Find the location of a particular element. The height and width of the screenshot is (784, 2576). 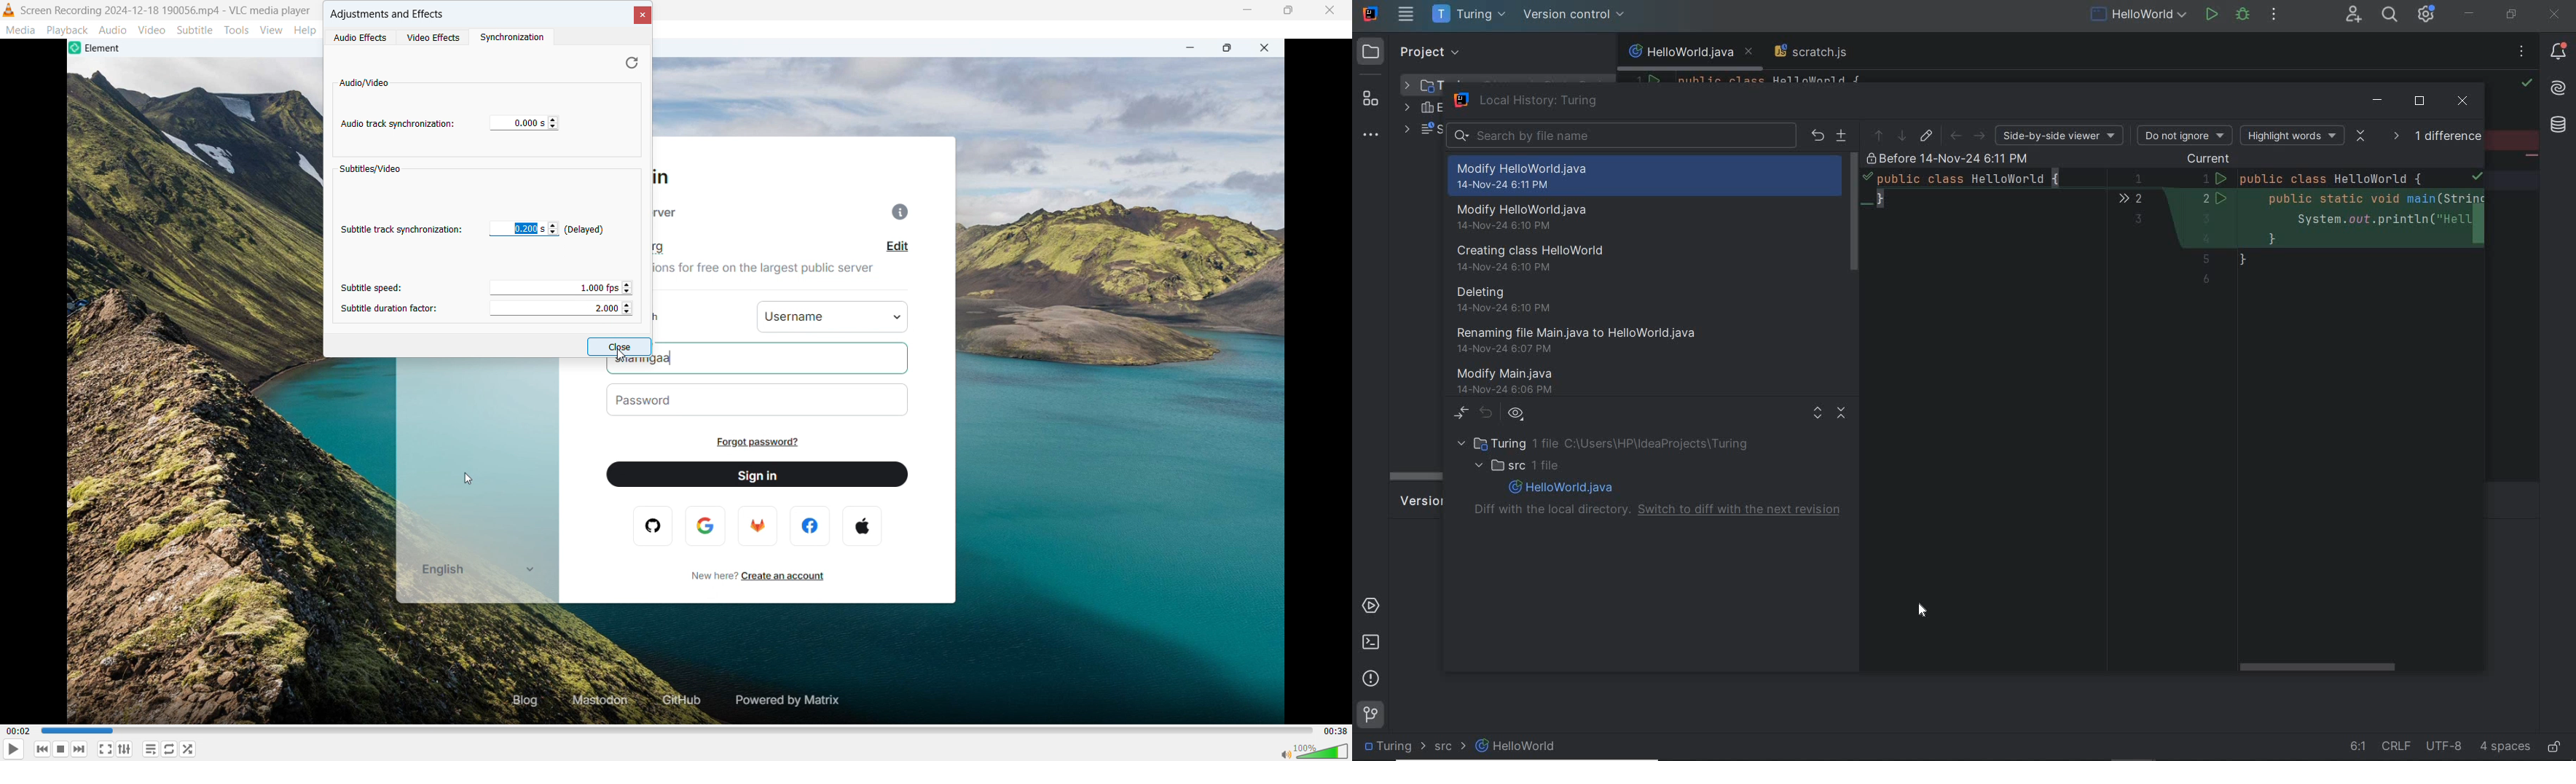

undo change is located at coordinates (631, 62).